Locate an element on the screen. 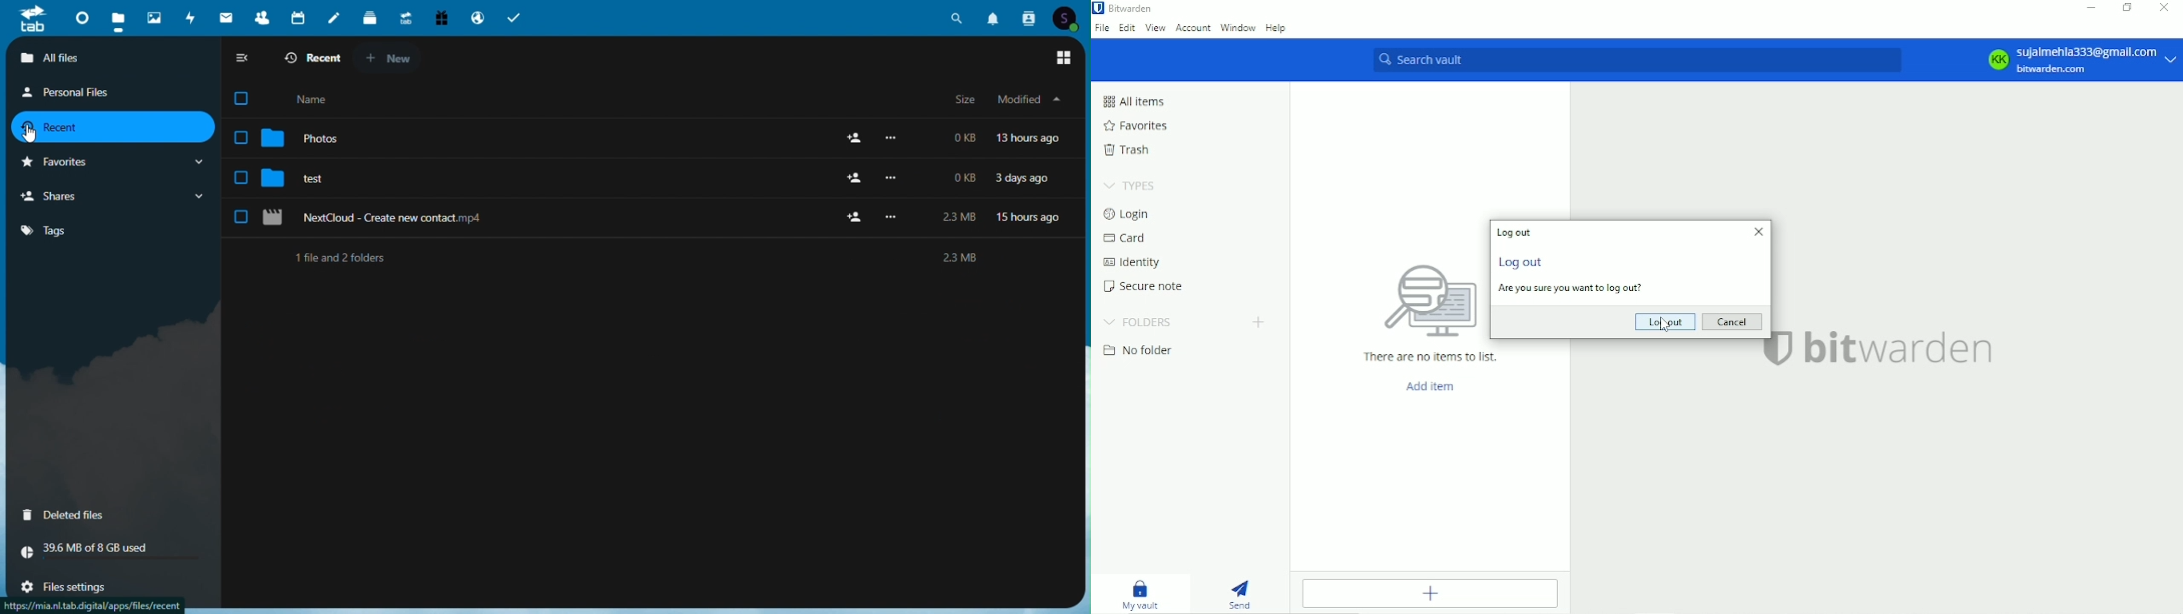 The image size is (2184, 616). View is located at coordinates (1155, 28).